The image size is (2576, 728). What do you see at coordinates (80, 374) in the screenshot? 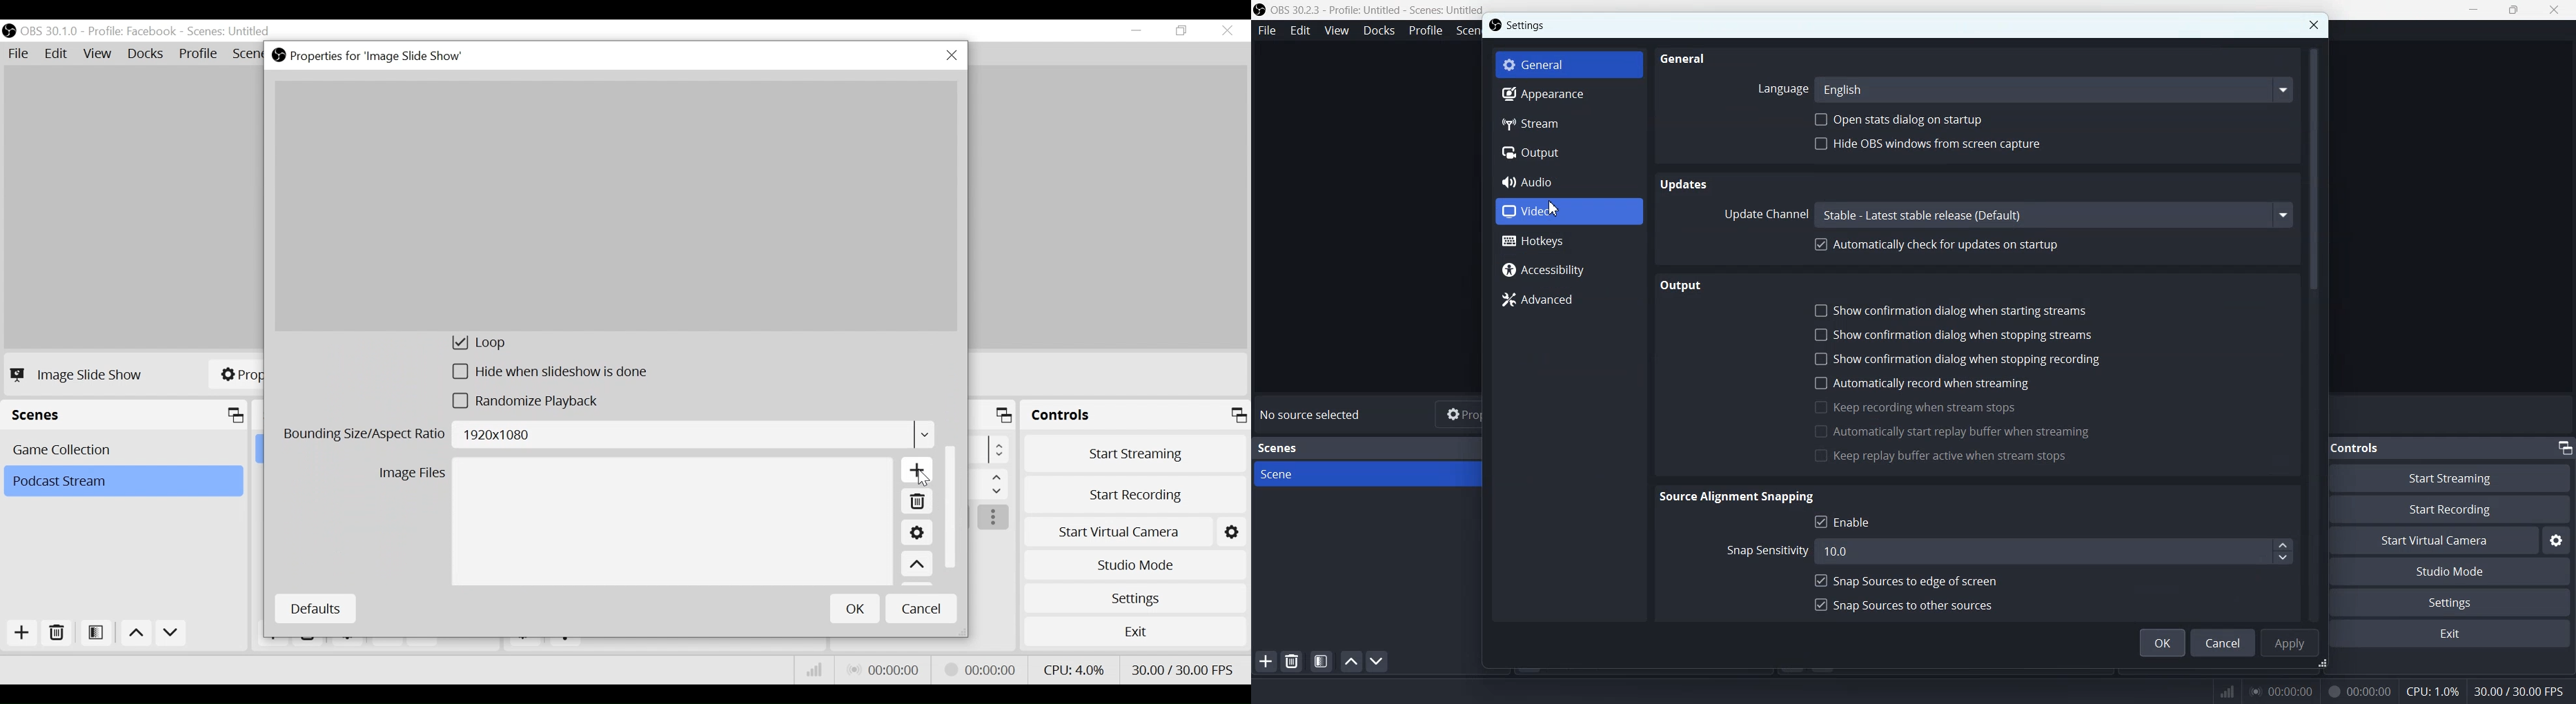
I see `Image Slide Show` at bounding box center [80, 374].